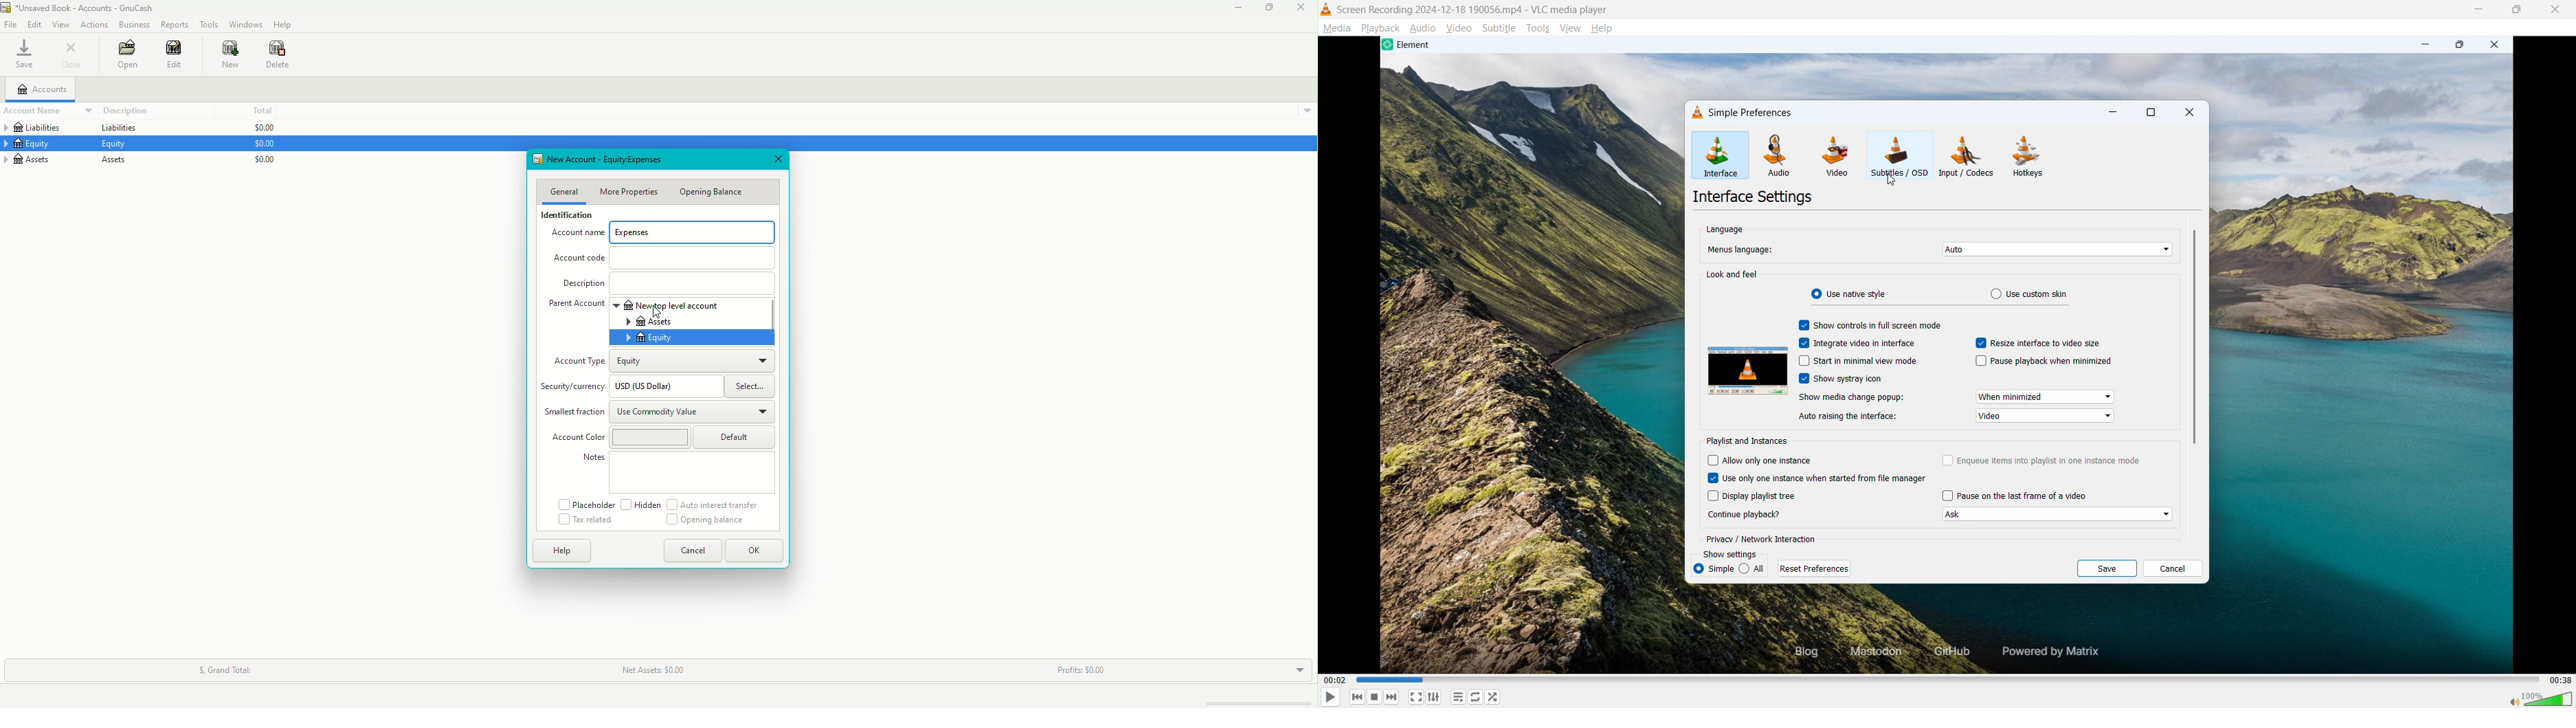 The width and height of the screenshot is (2576, 728). I want to click on Placeholder, so click(585, 505).